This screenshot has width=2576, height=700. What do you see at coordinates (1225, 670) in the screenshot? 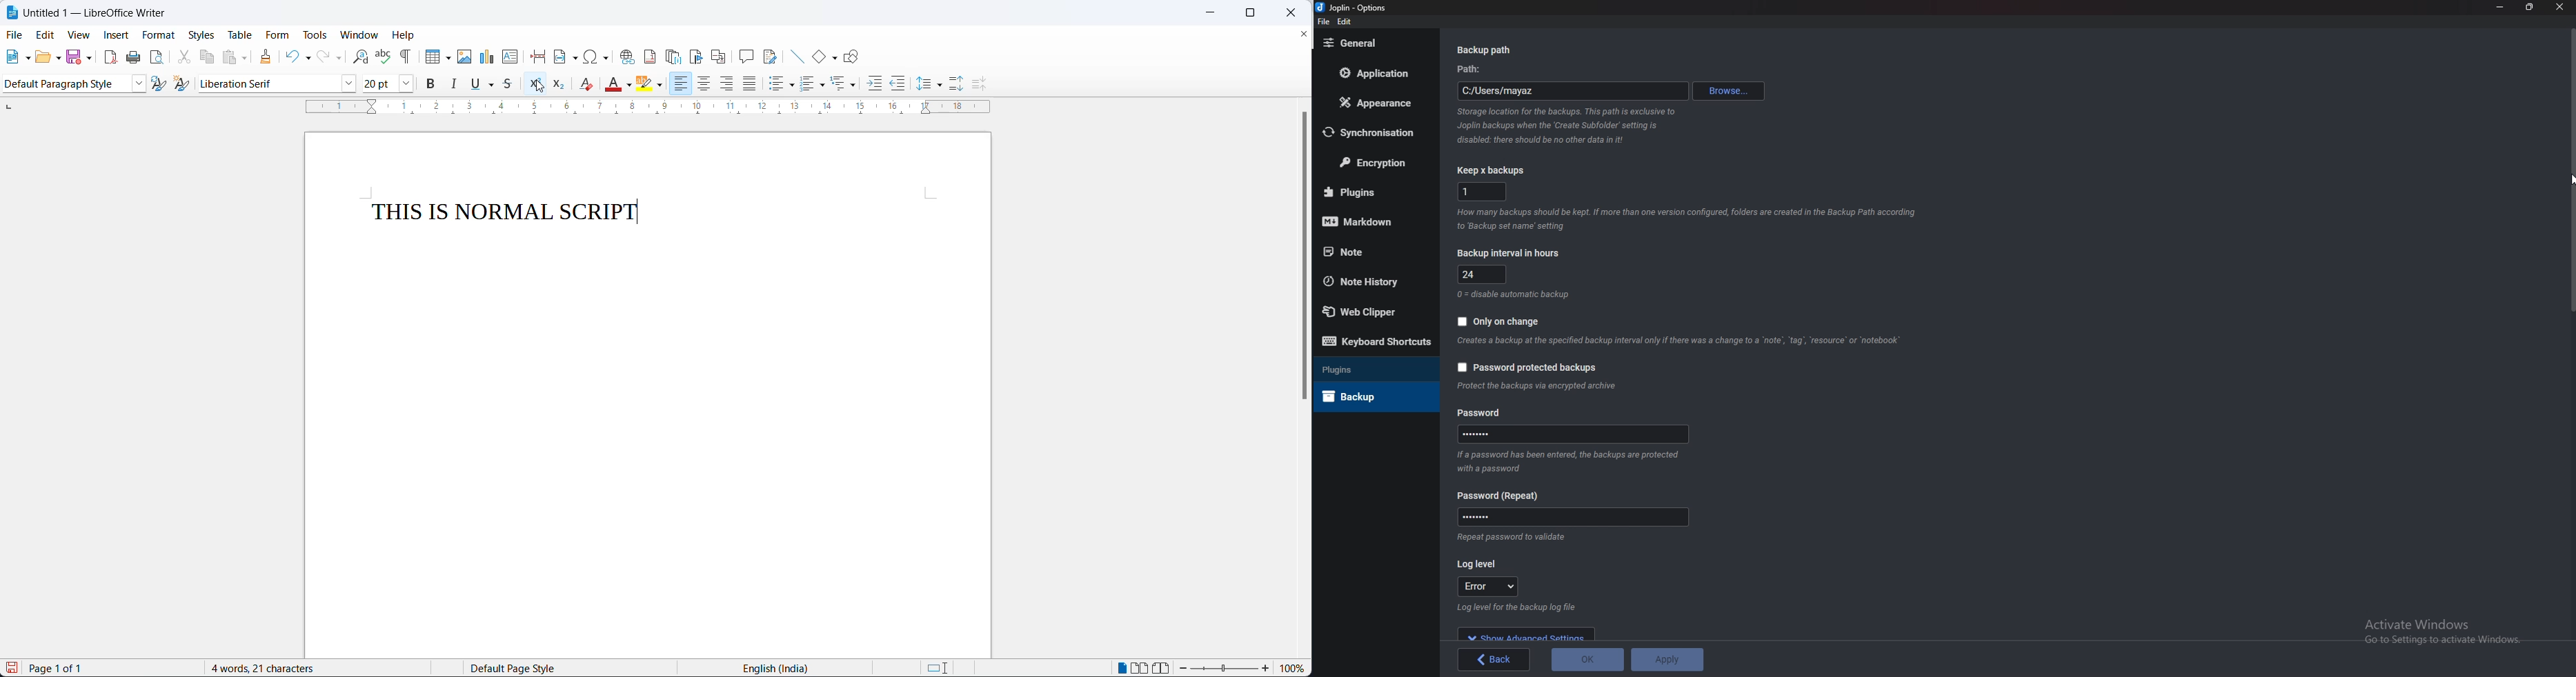
I see `zoom slider` at bounding box center [1225, 670].